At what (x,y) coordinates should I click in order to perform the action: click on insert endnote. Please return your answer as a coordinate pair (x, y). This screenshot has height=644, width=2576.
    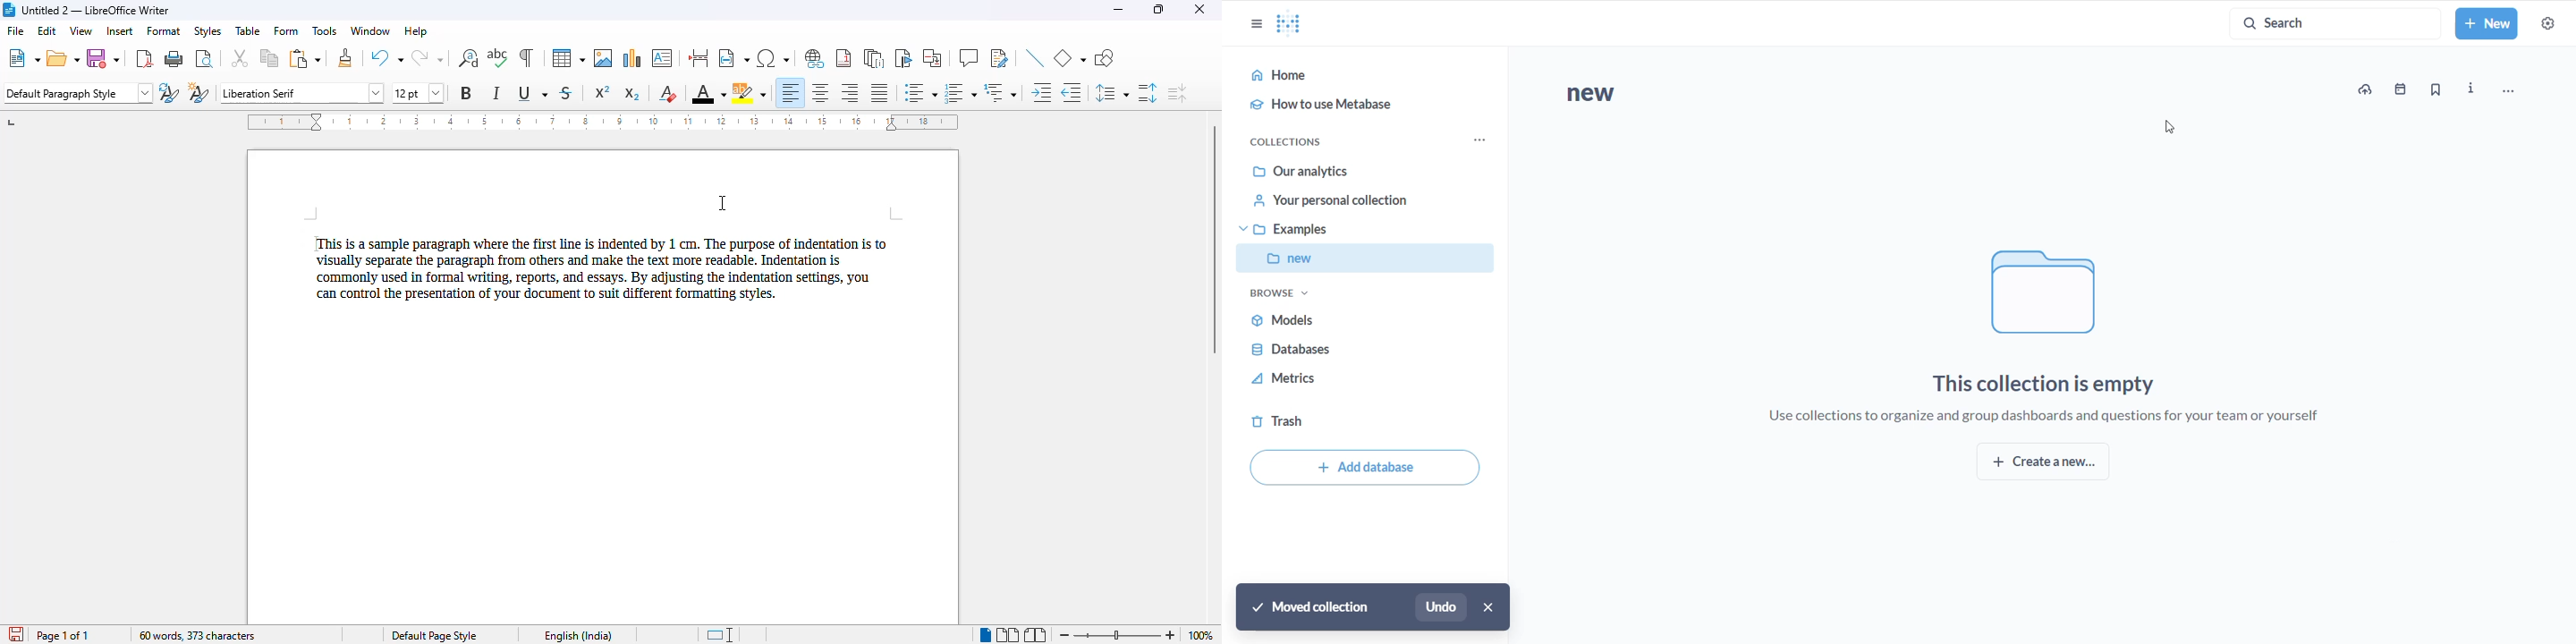
    Looking at the image, I should click on (875, 58).